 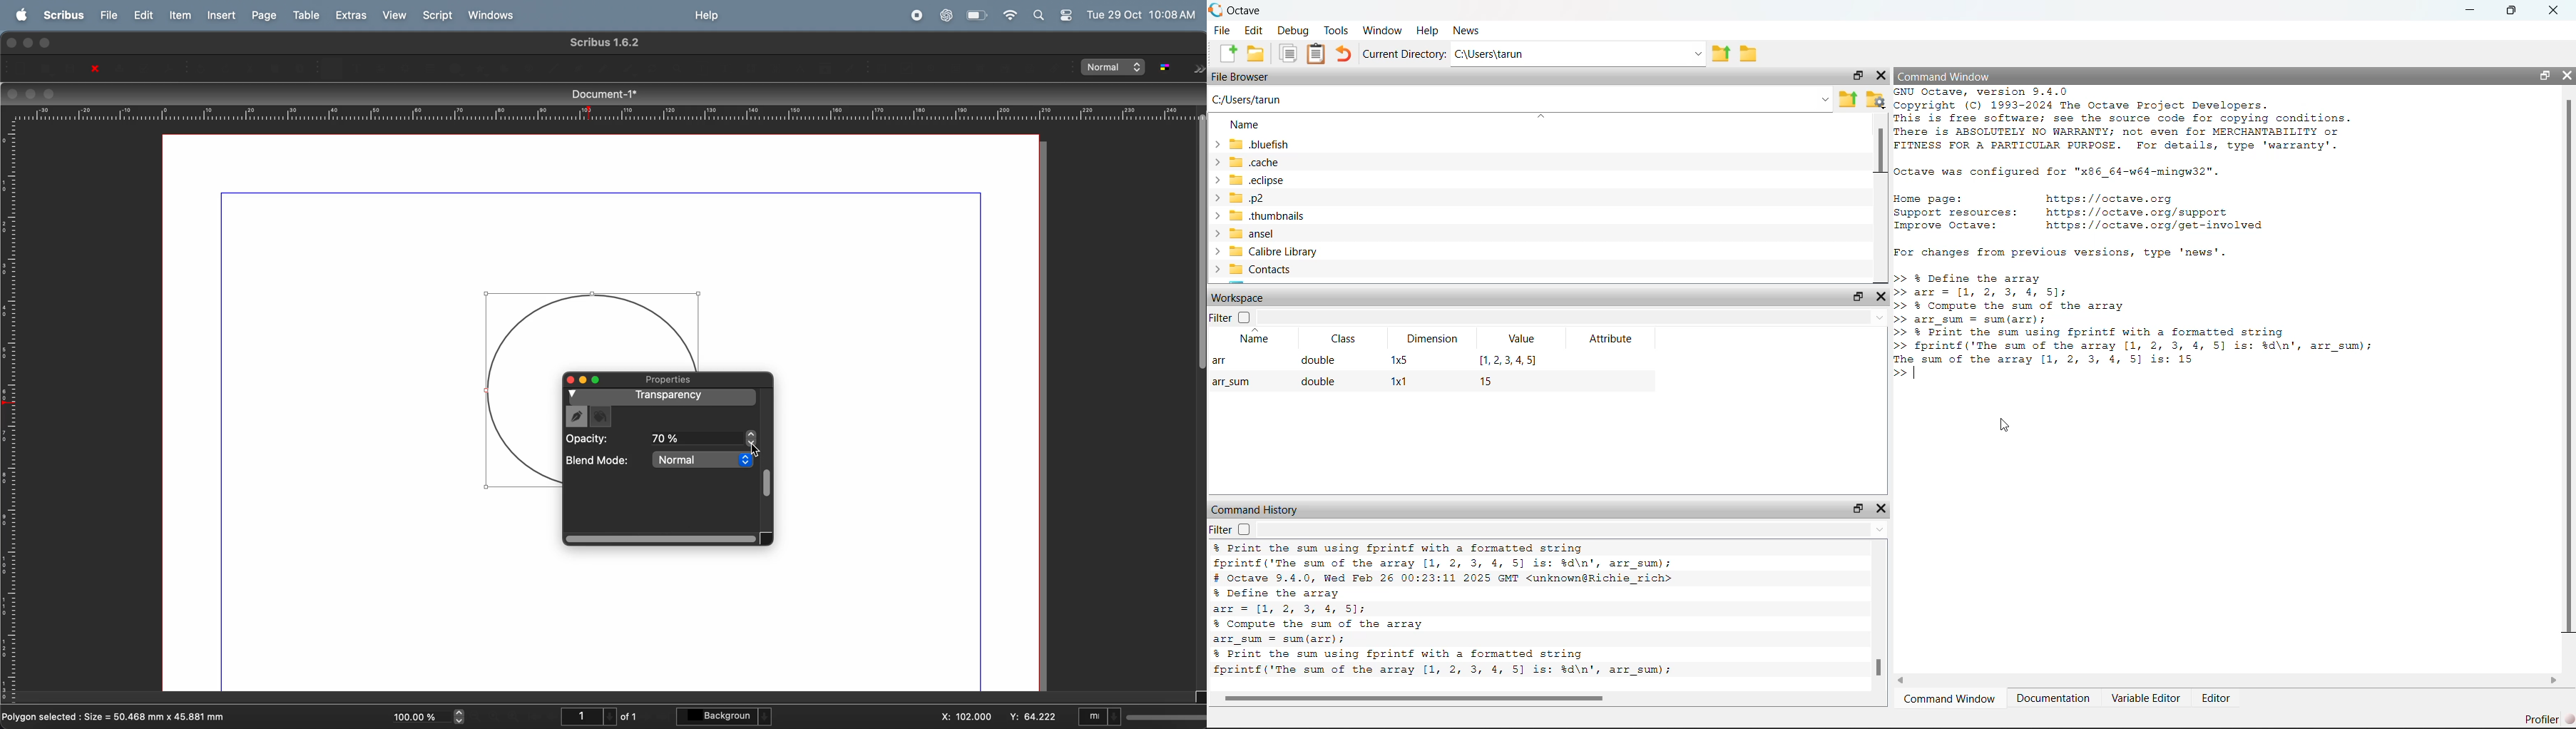 What do you see at coordinates (577, 416) in the screenshot?
I see `draw` at bounding box center [577, 416].